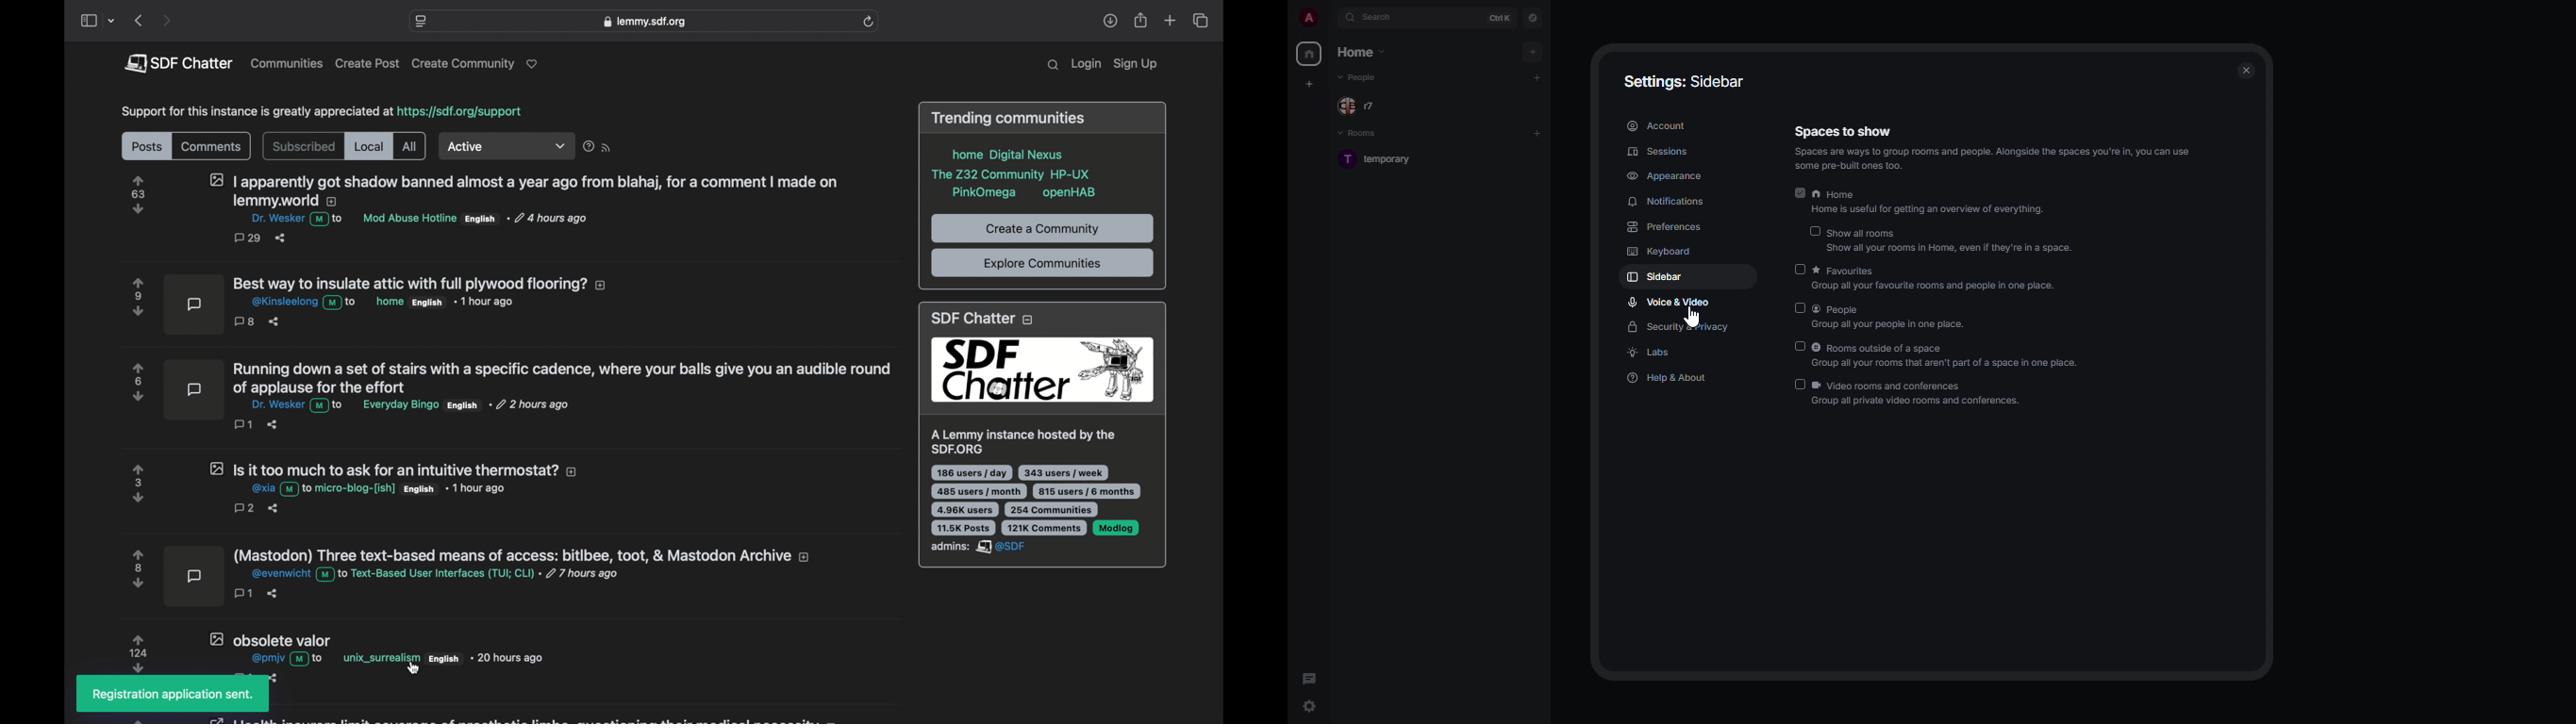 This screenshot has width=2576, height=728. What do you see at coordinates (471, 578) in the screenshot?
I see `post` at bounding box center [471, 578].